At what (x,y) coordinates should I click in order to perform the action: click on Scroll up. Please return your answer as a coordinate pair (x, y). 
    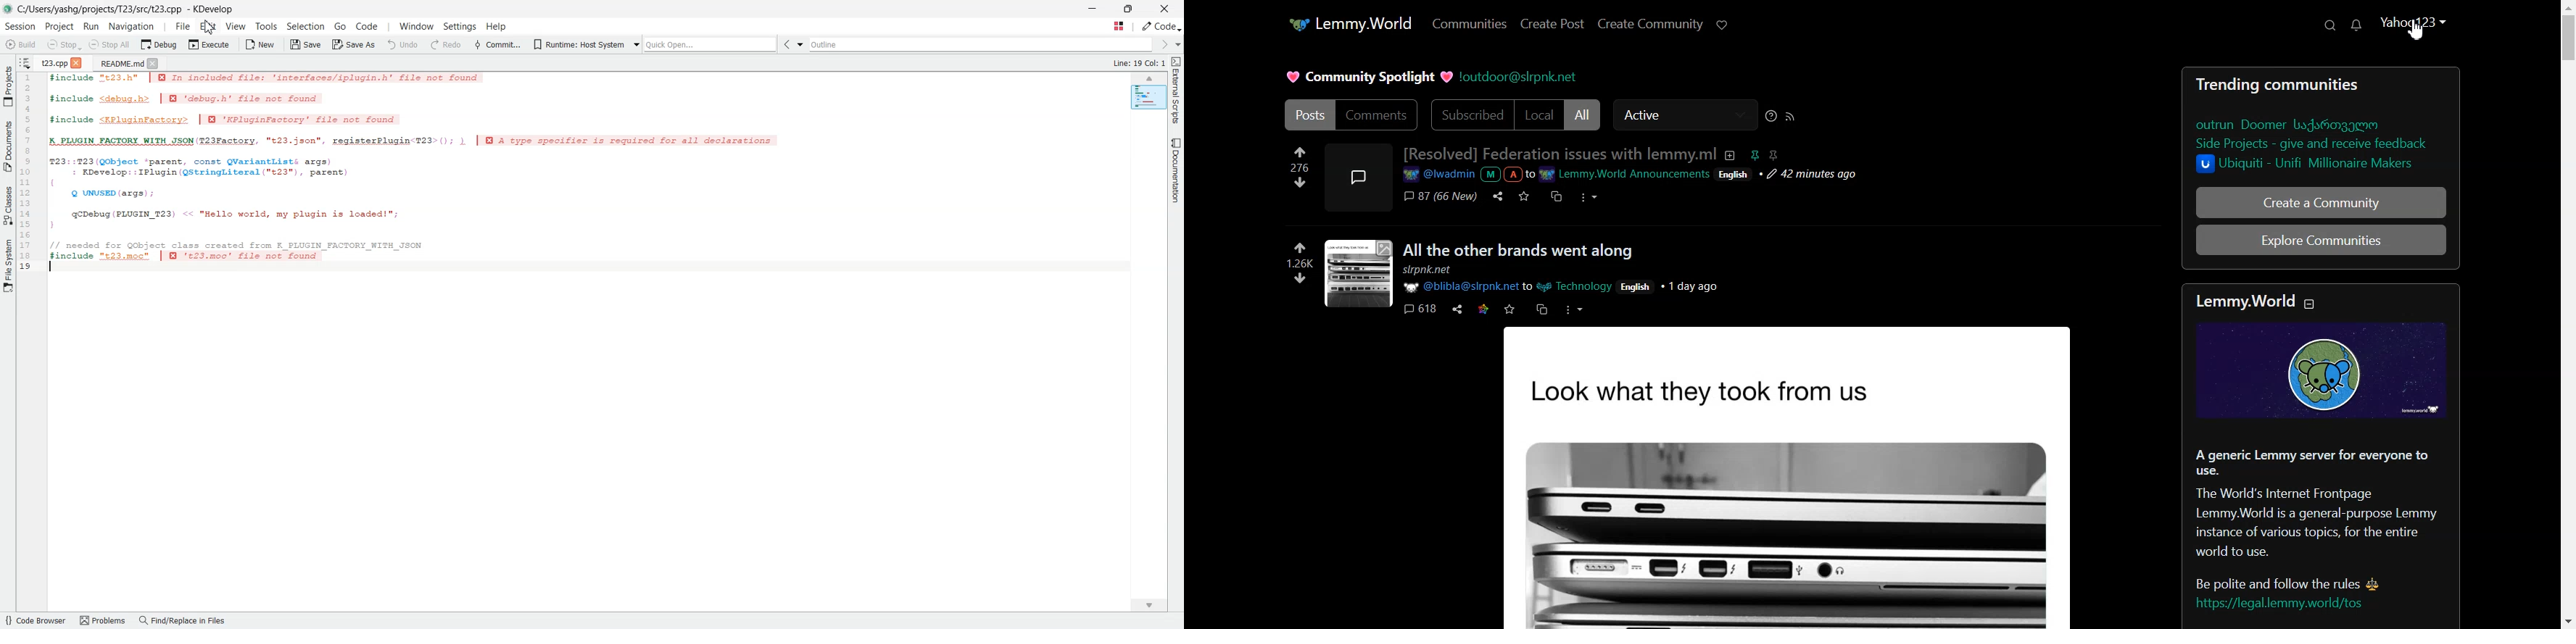
    Looking at the image, I should click on (1150, 78).